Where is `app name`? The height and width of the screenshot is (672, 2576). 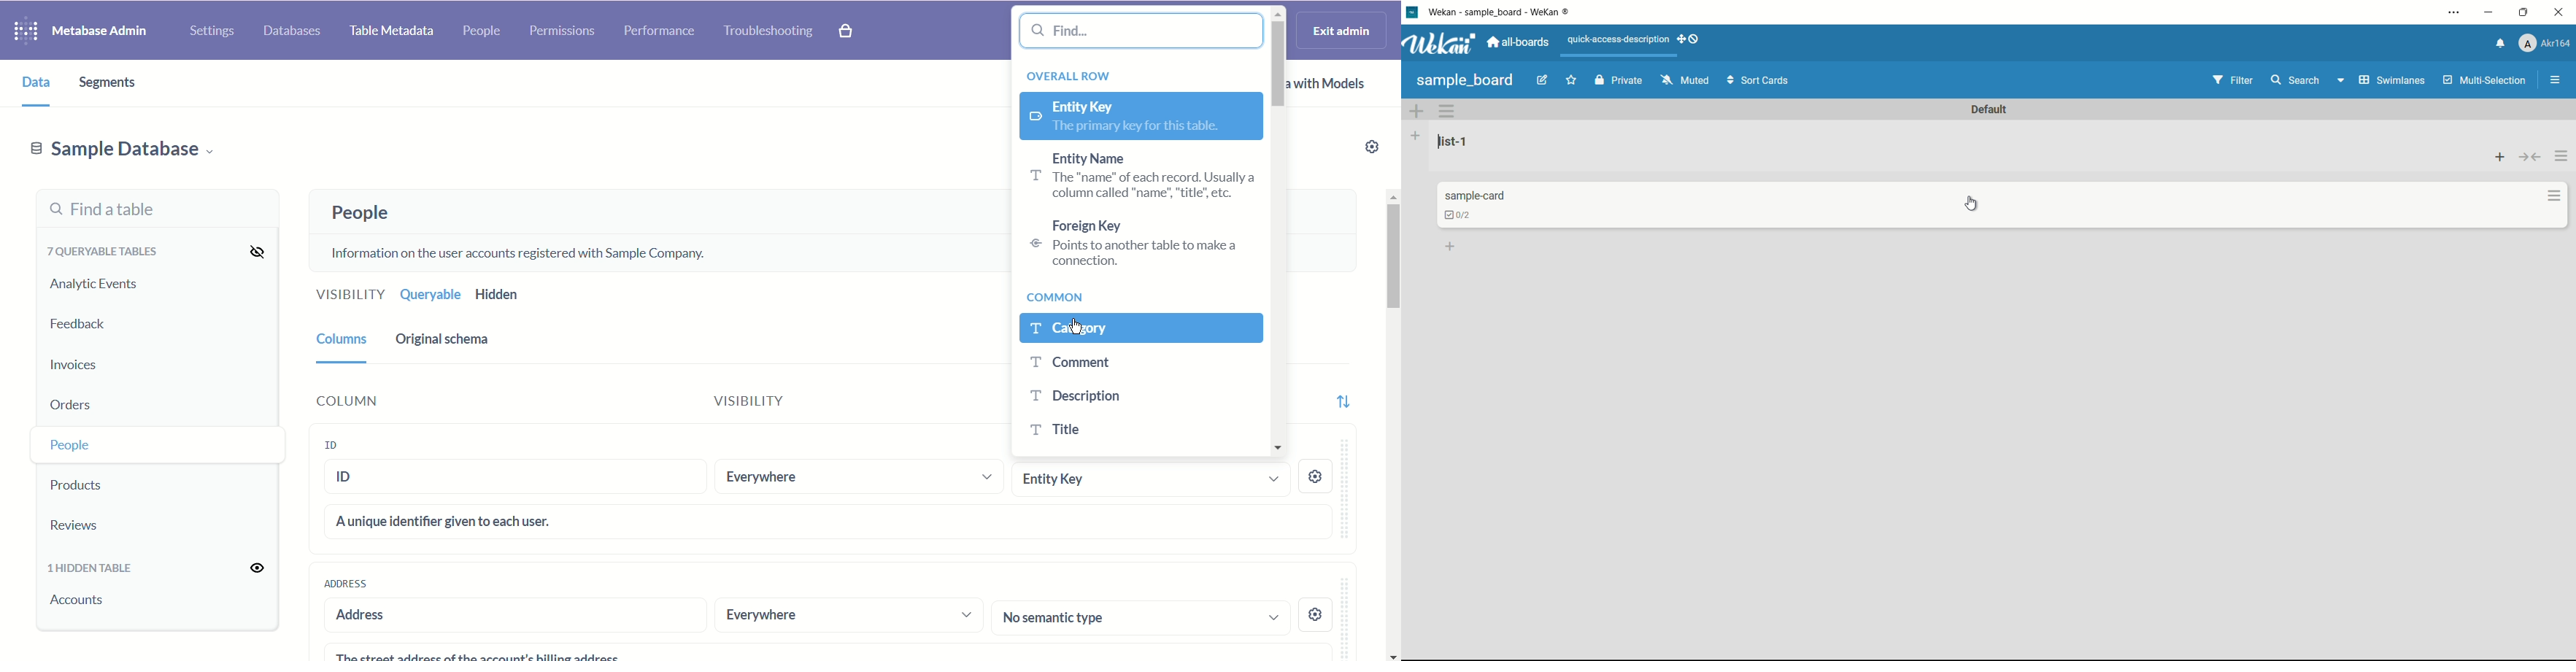 app name is located at coordinates (1507, 11).